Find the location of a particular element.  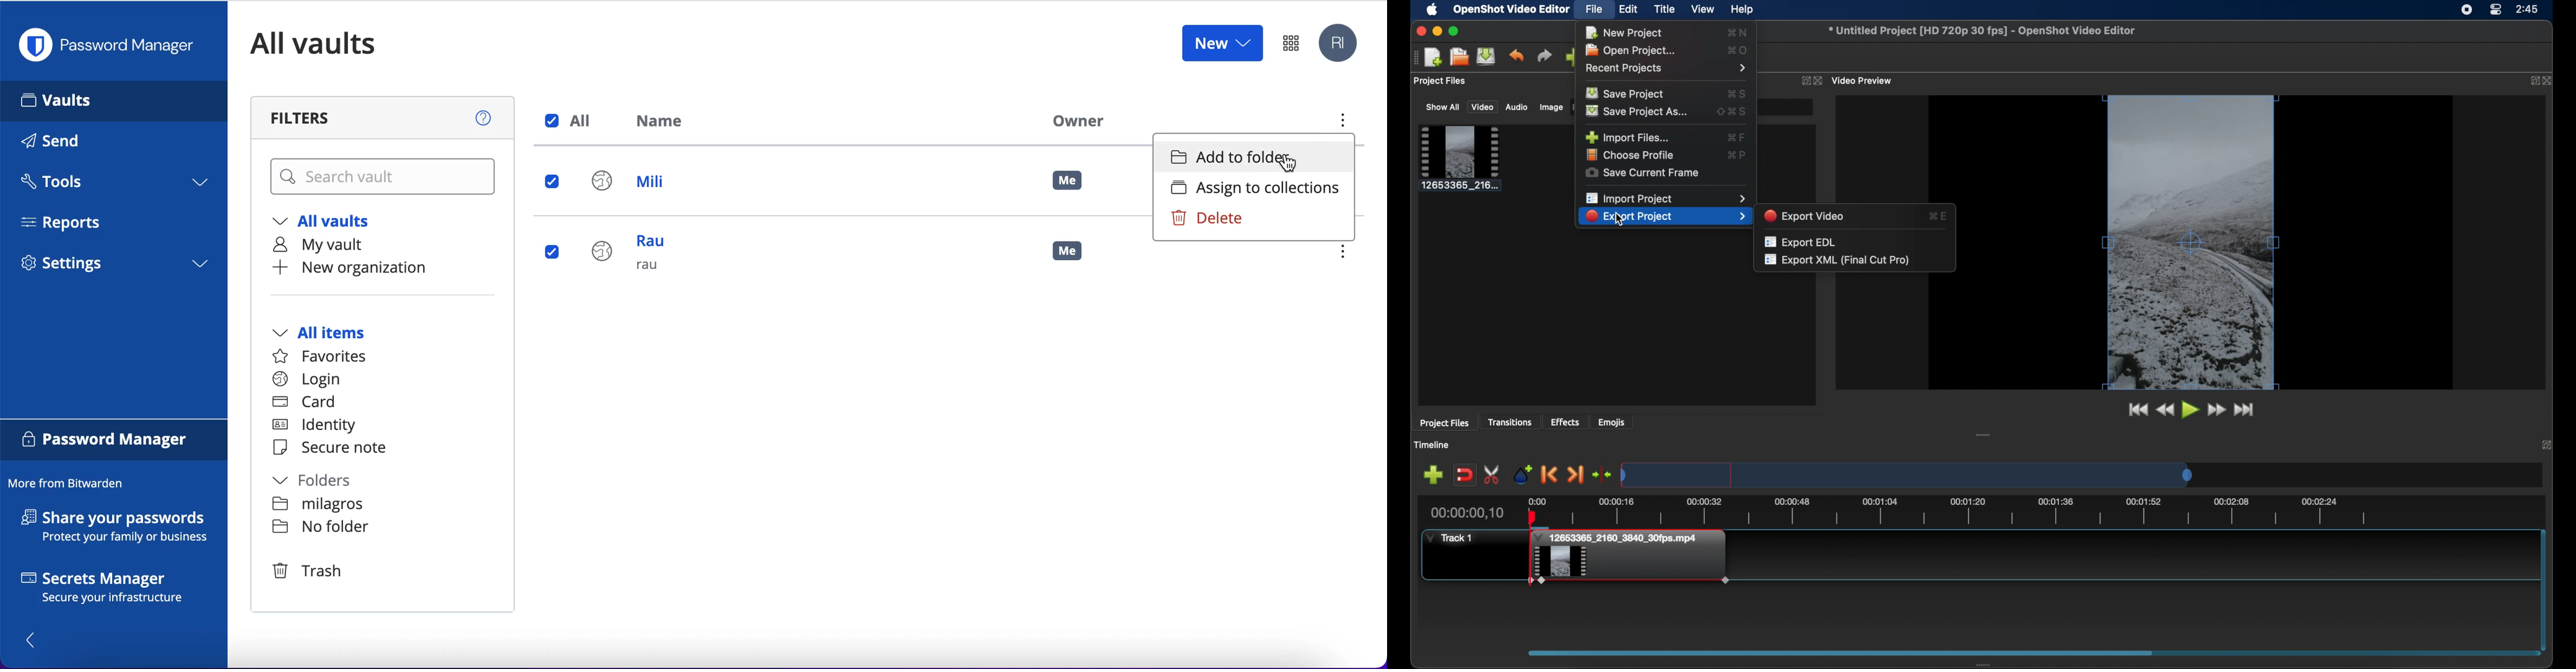

undo is located at coordinates (1516, 56).